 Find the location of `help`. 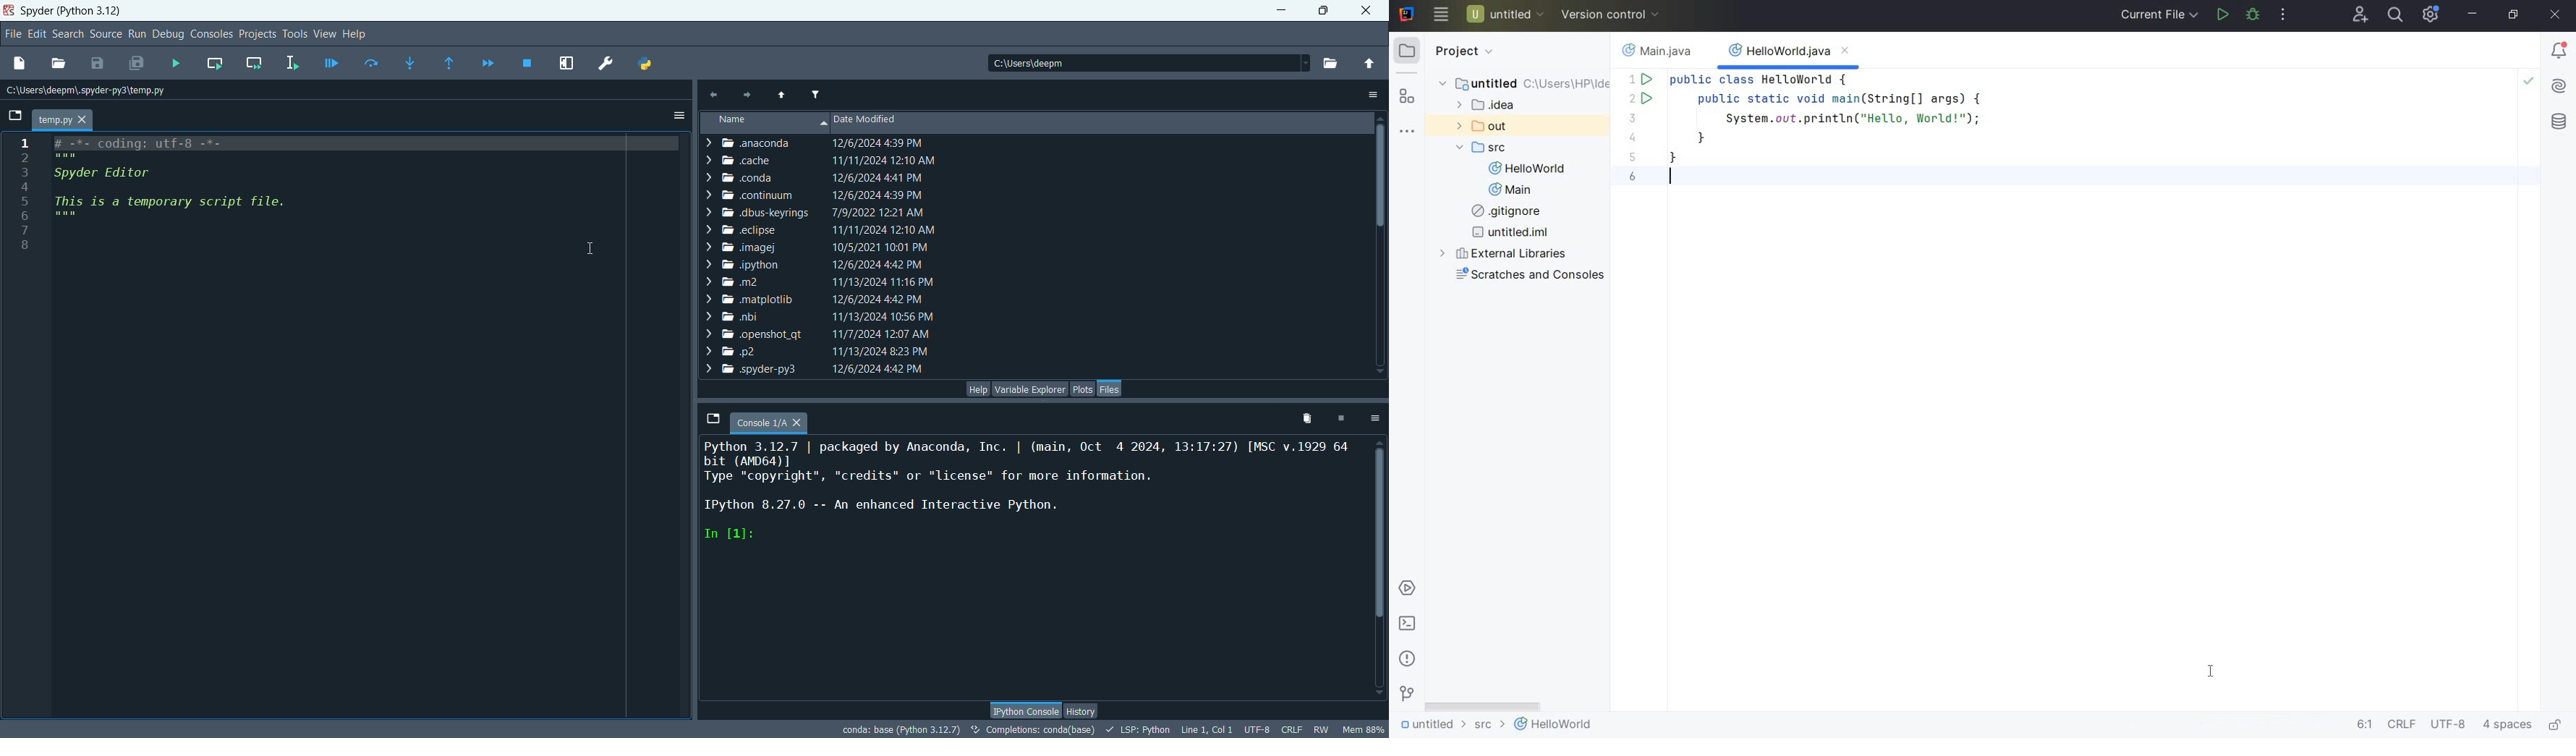

help is located at coordinates (979, 388).